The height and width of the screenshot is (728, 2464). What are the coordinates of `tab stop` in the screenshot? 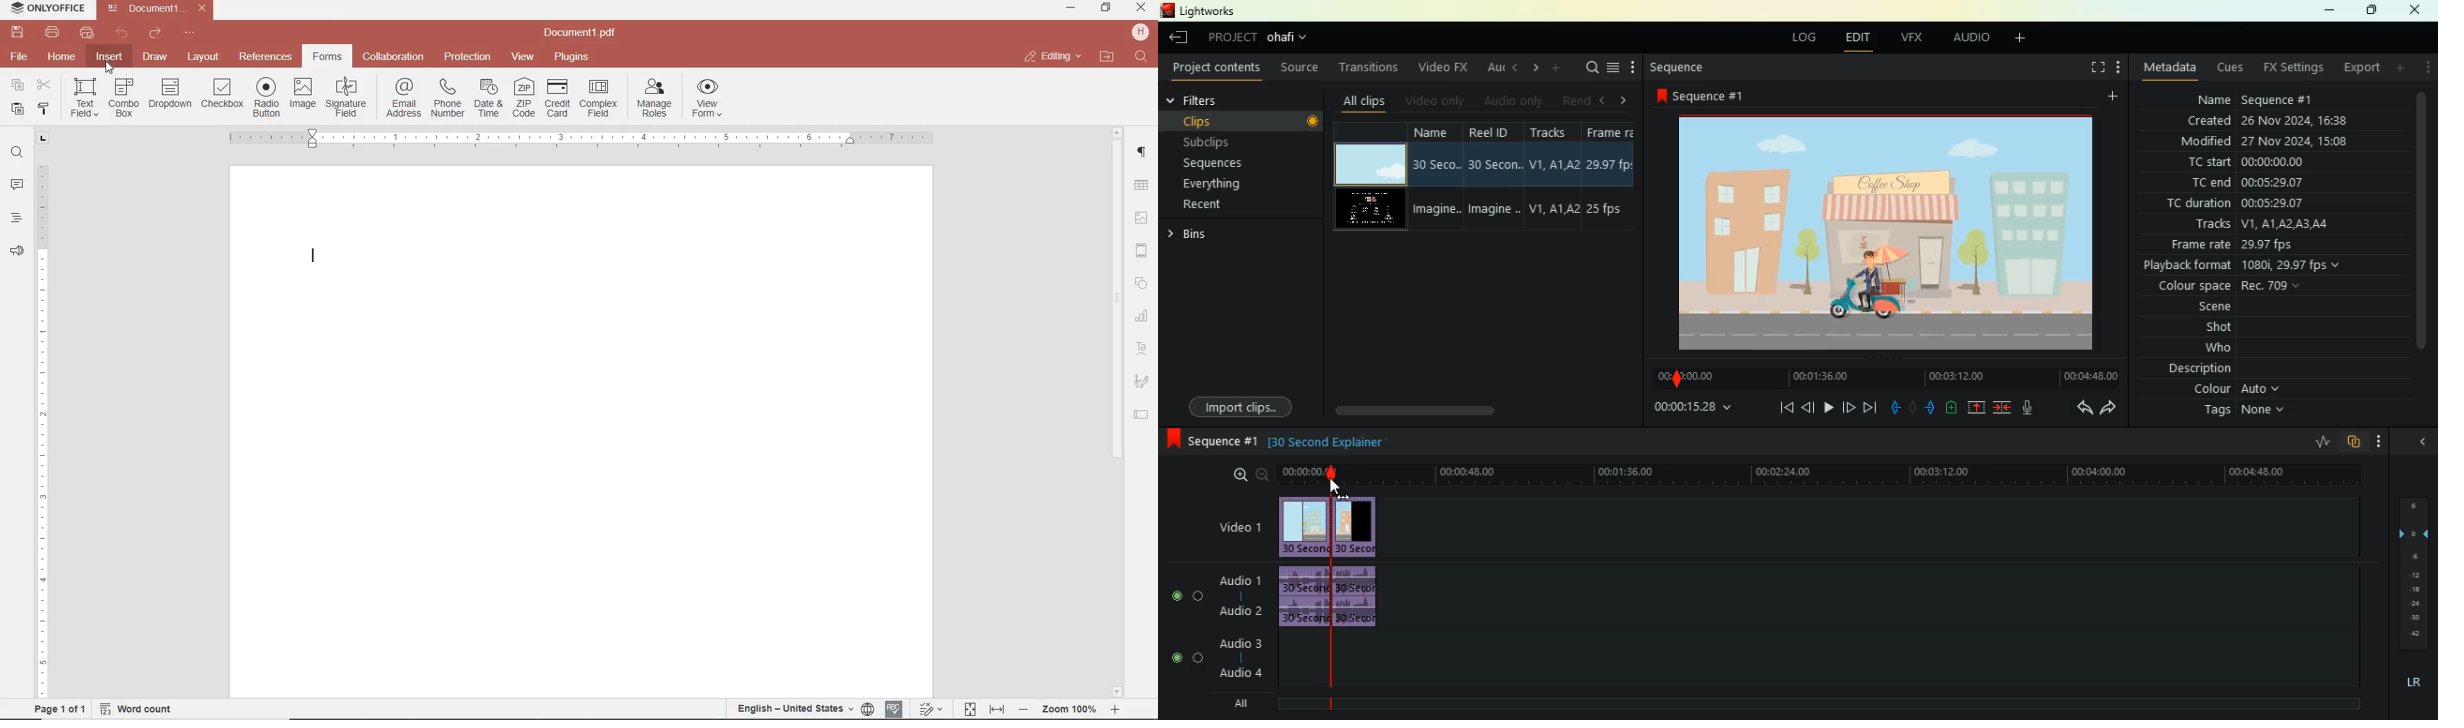 It's located at (43, 137).